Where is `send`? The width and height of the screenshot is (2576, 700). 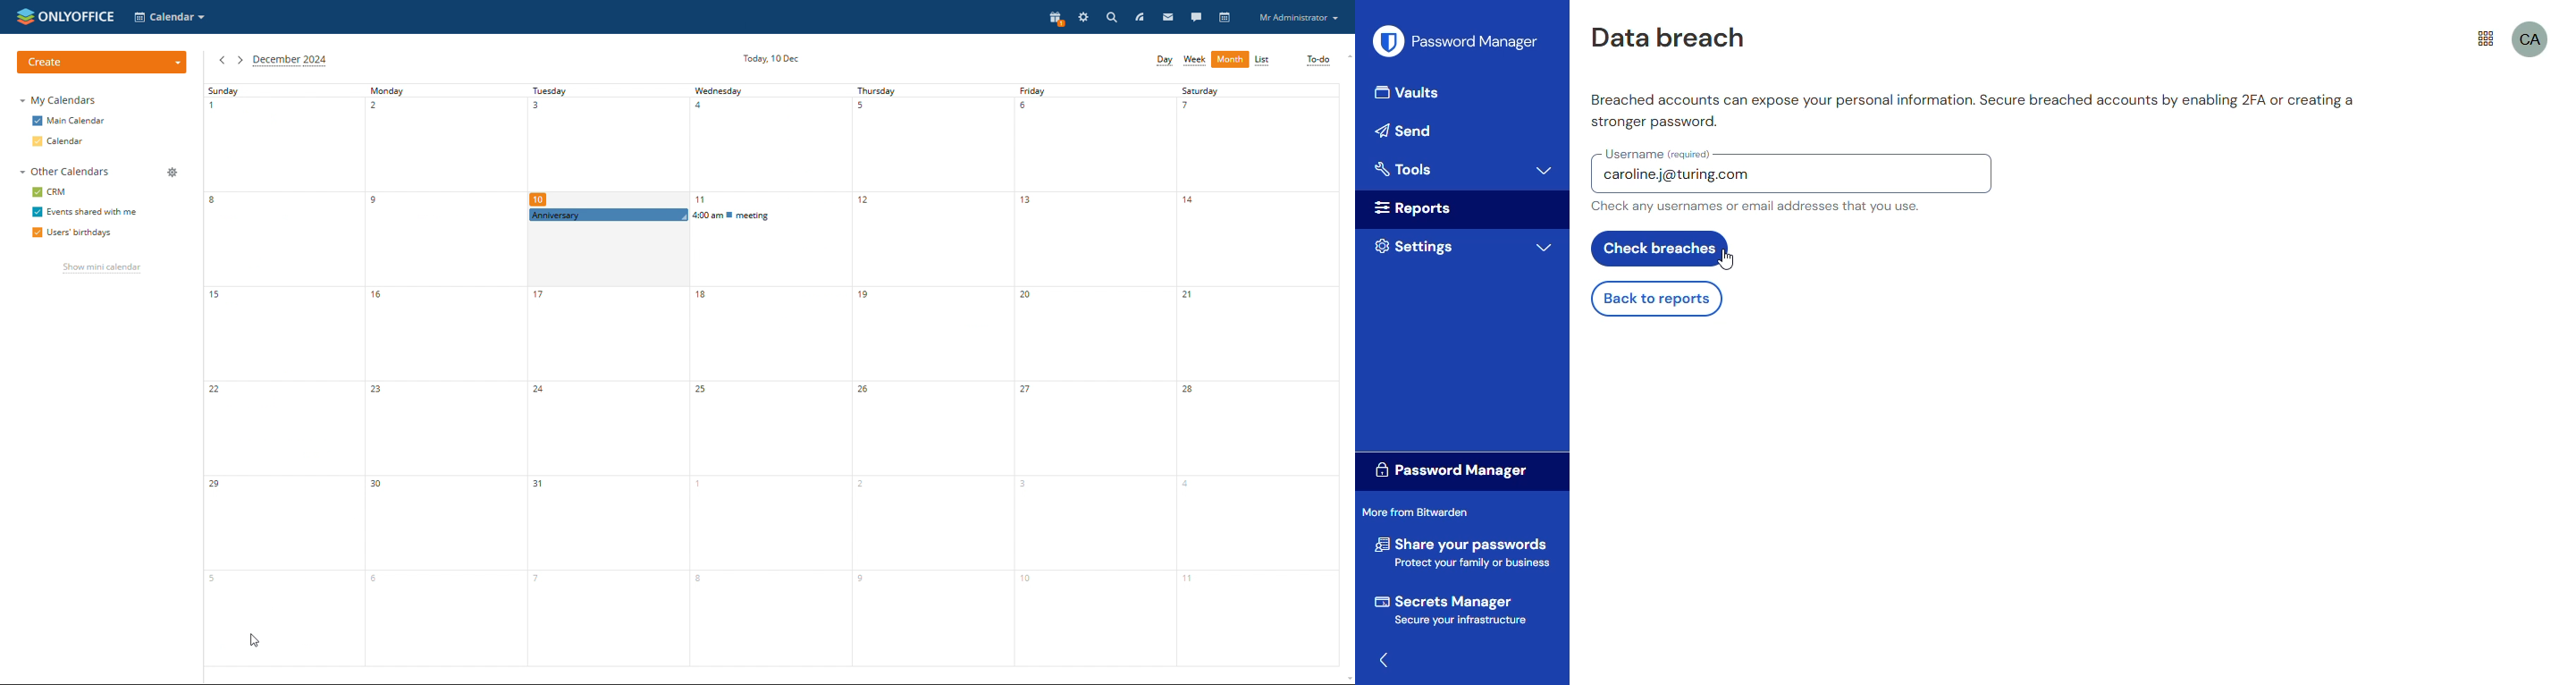
send is located at coordinates (1405, 131).